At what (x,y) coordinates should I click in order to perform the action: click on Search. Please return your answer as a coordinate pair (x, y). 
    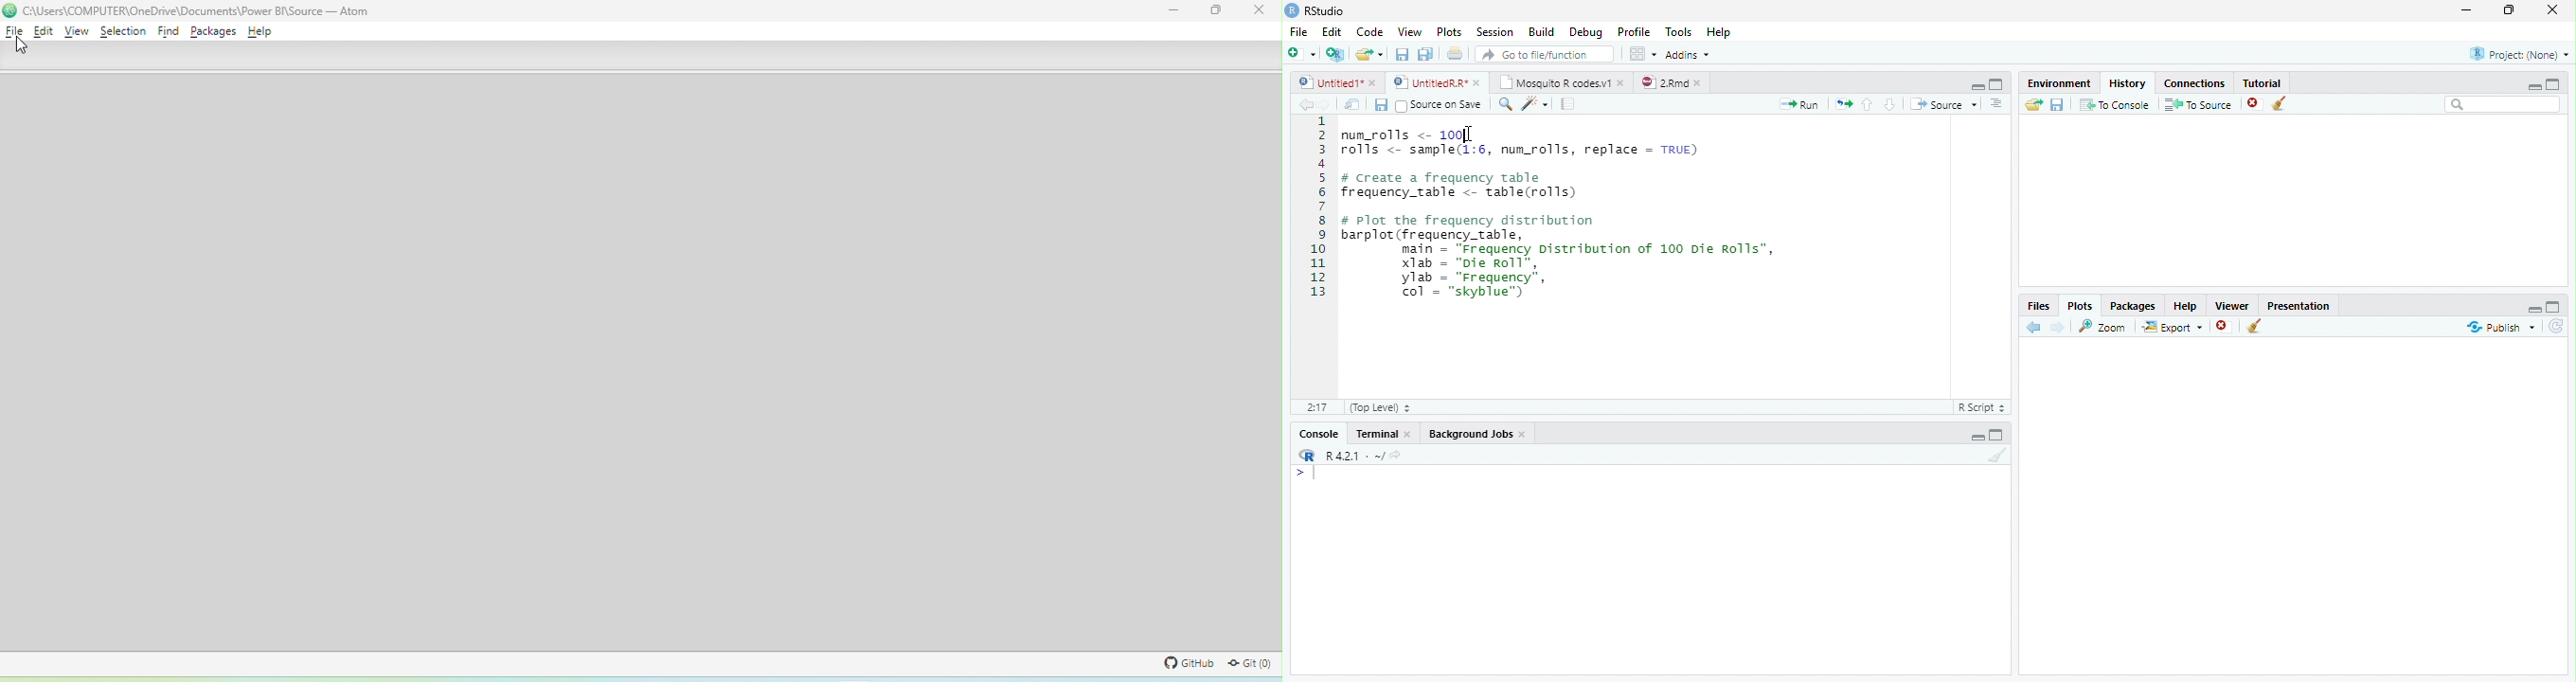
    Looking at the image, I should click on (2501, 104).